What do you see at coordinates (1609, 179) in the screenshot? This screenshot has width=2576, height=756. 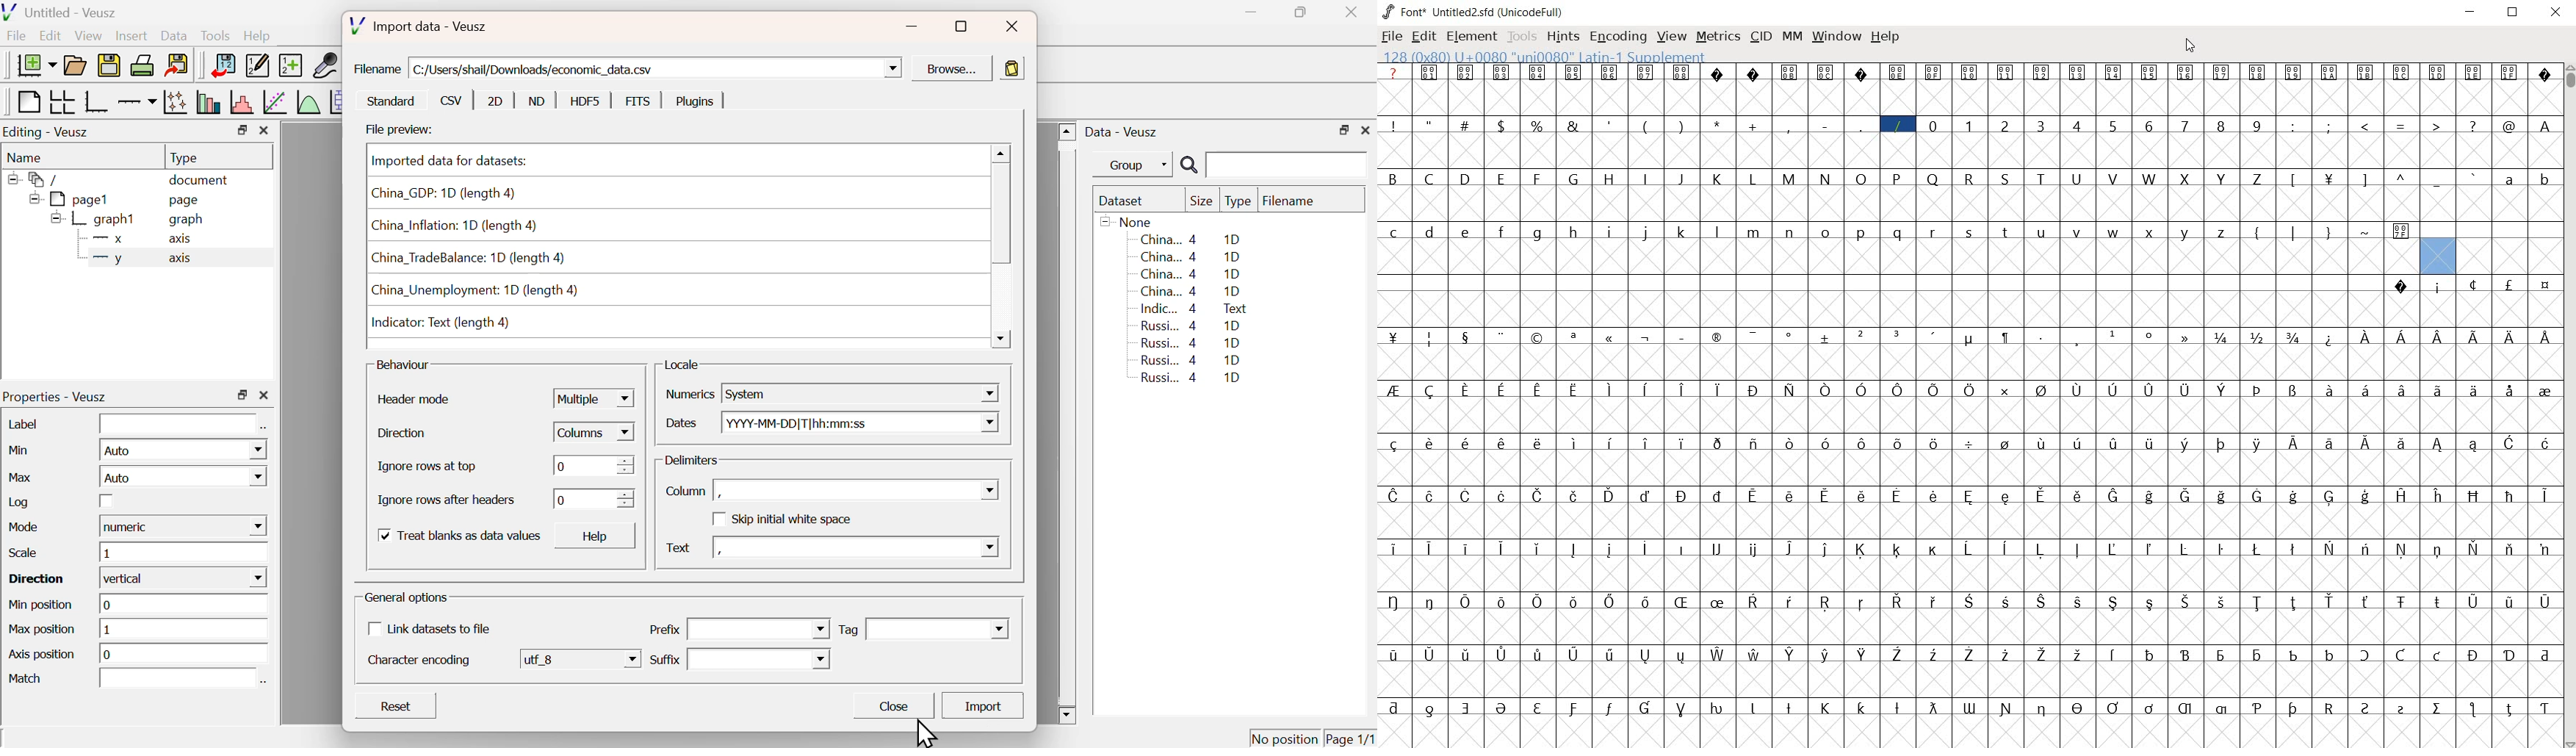 I see `glyph` at bounding box center [1609, 179].